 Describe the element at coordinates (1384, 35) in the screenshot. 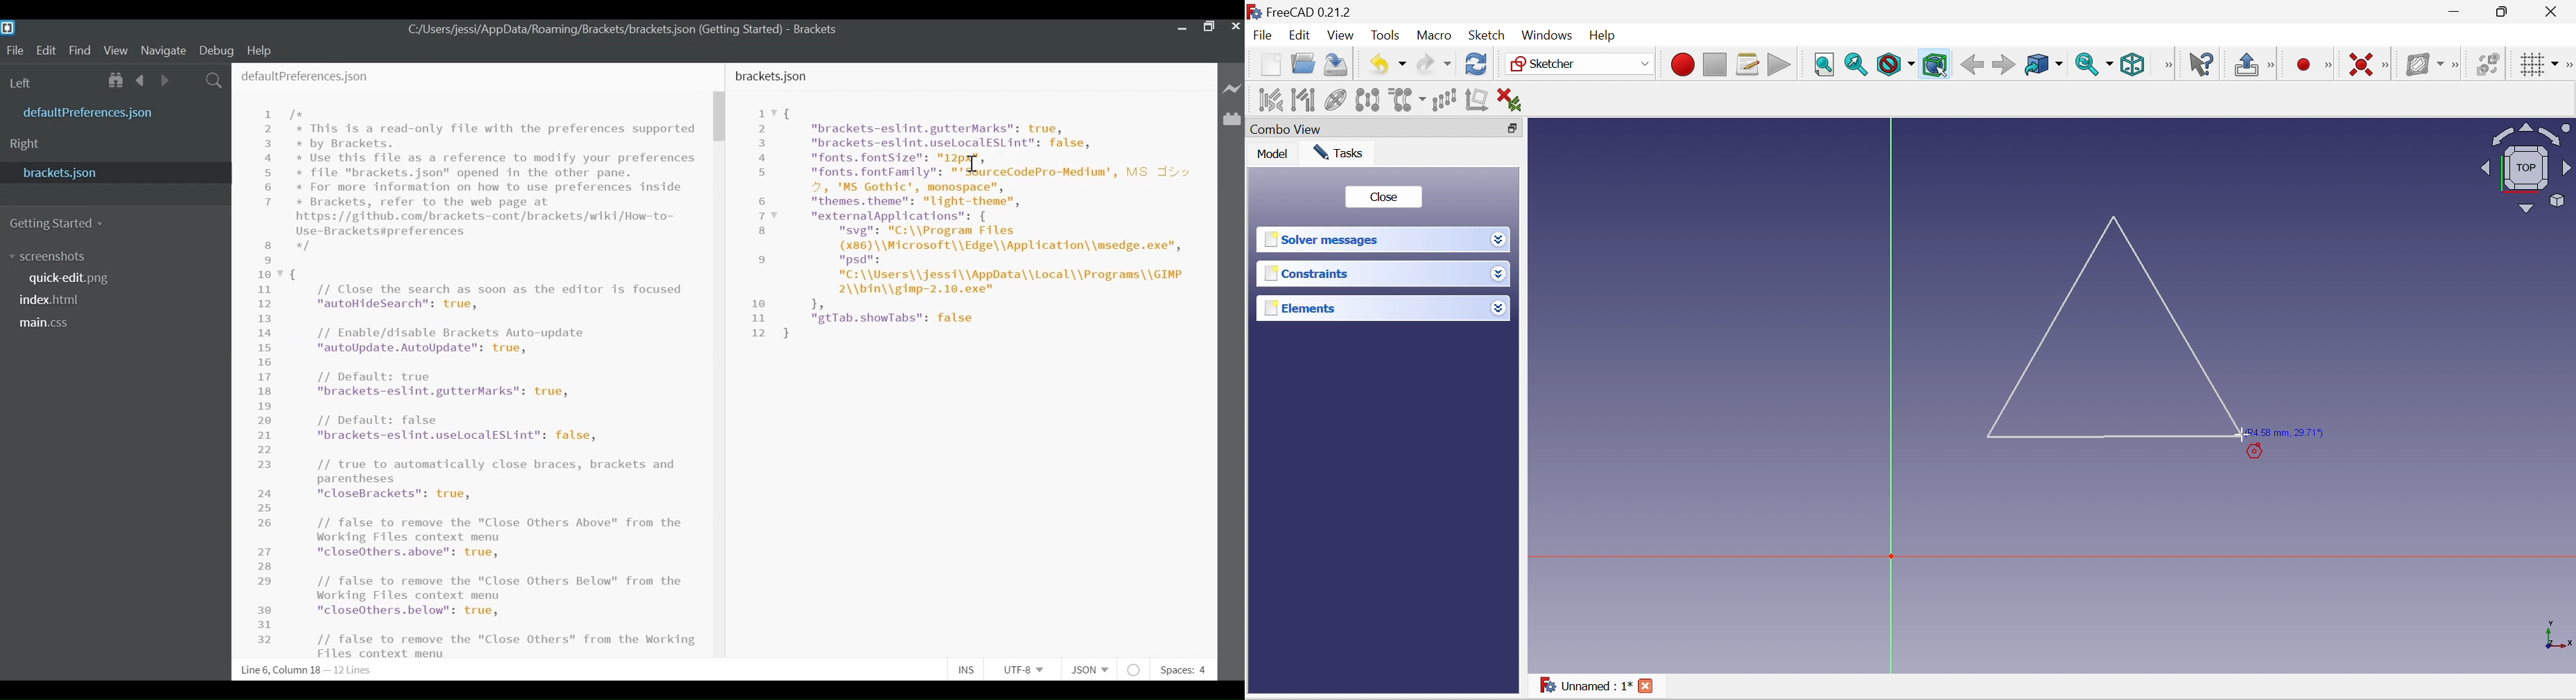

I see `Tools` at that location.